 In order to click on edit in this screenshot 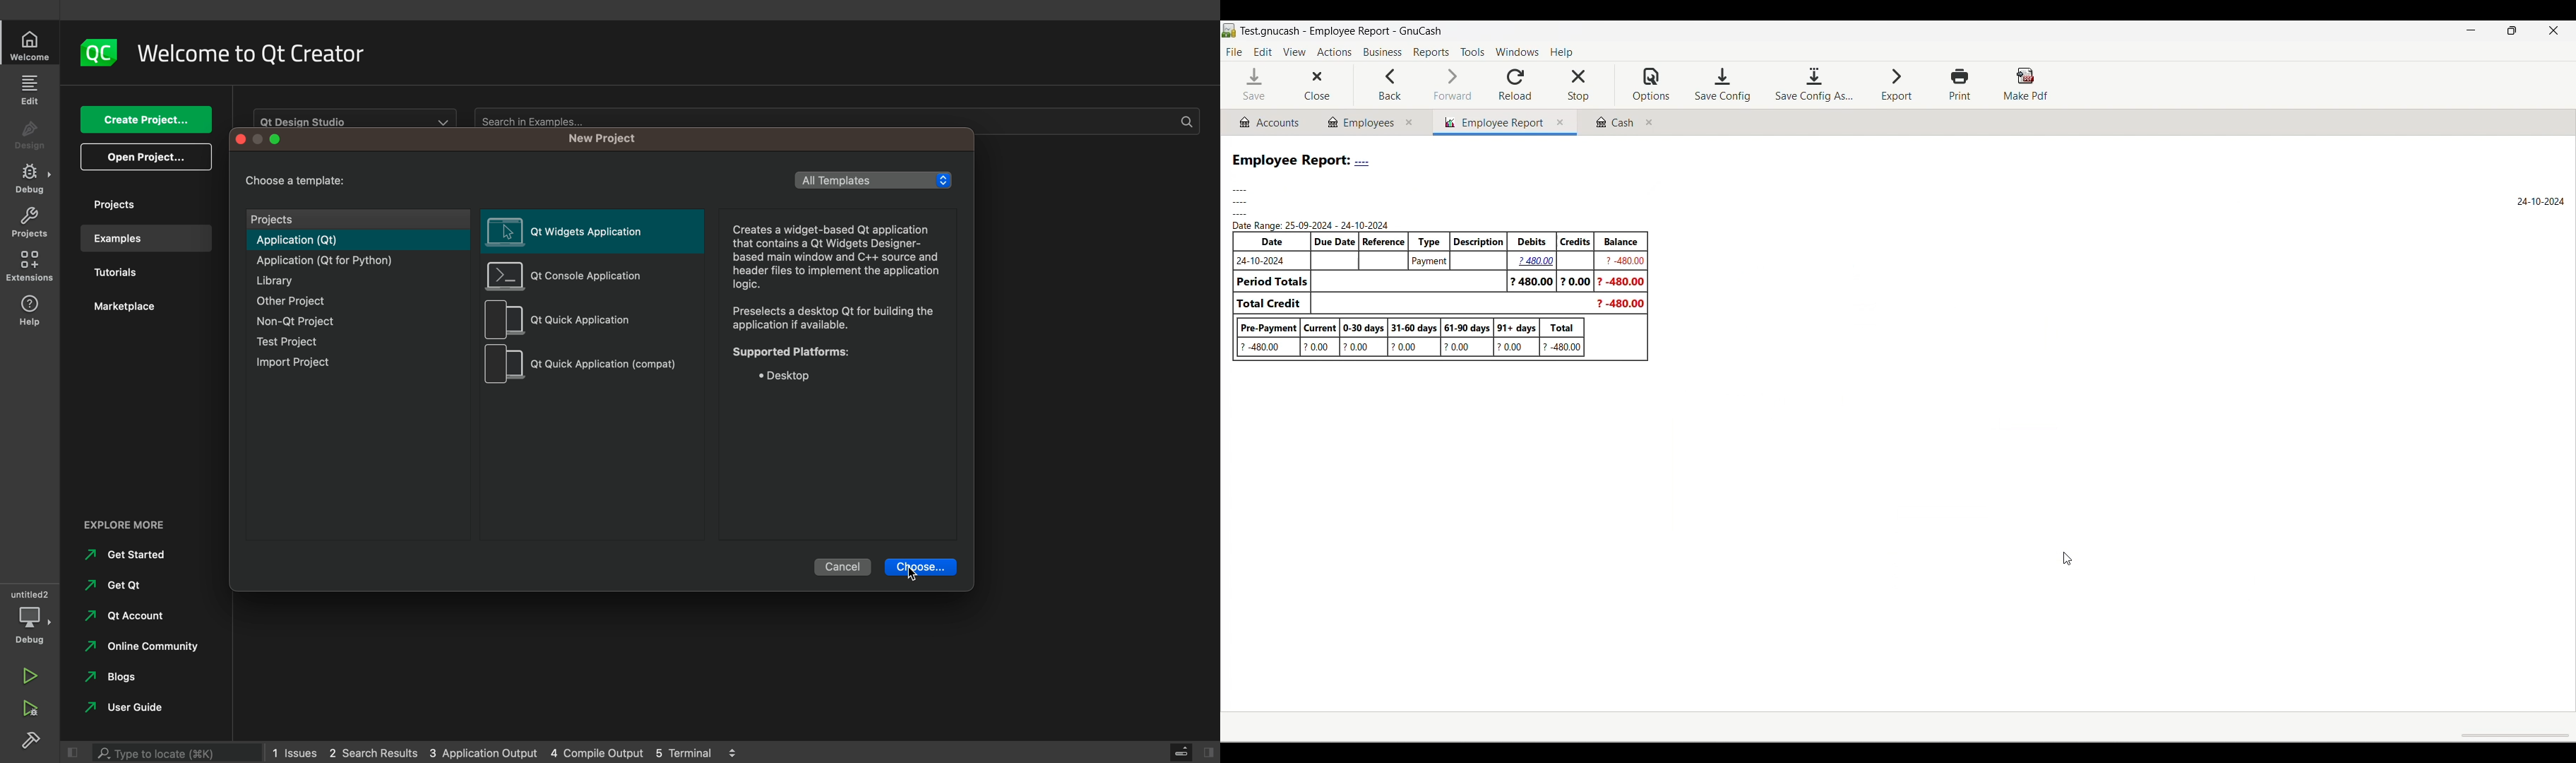, I will do `click(32, 89)`.